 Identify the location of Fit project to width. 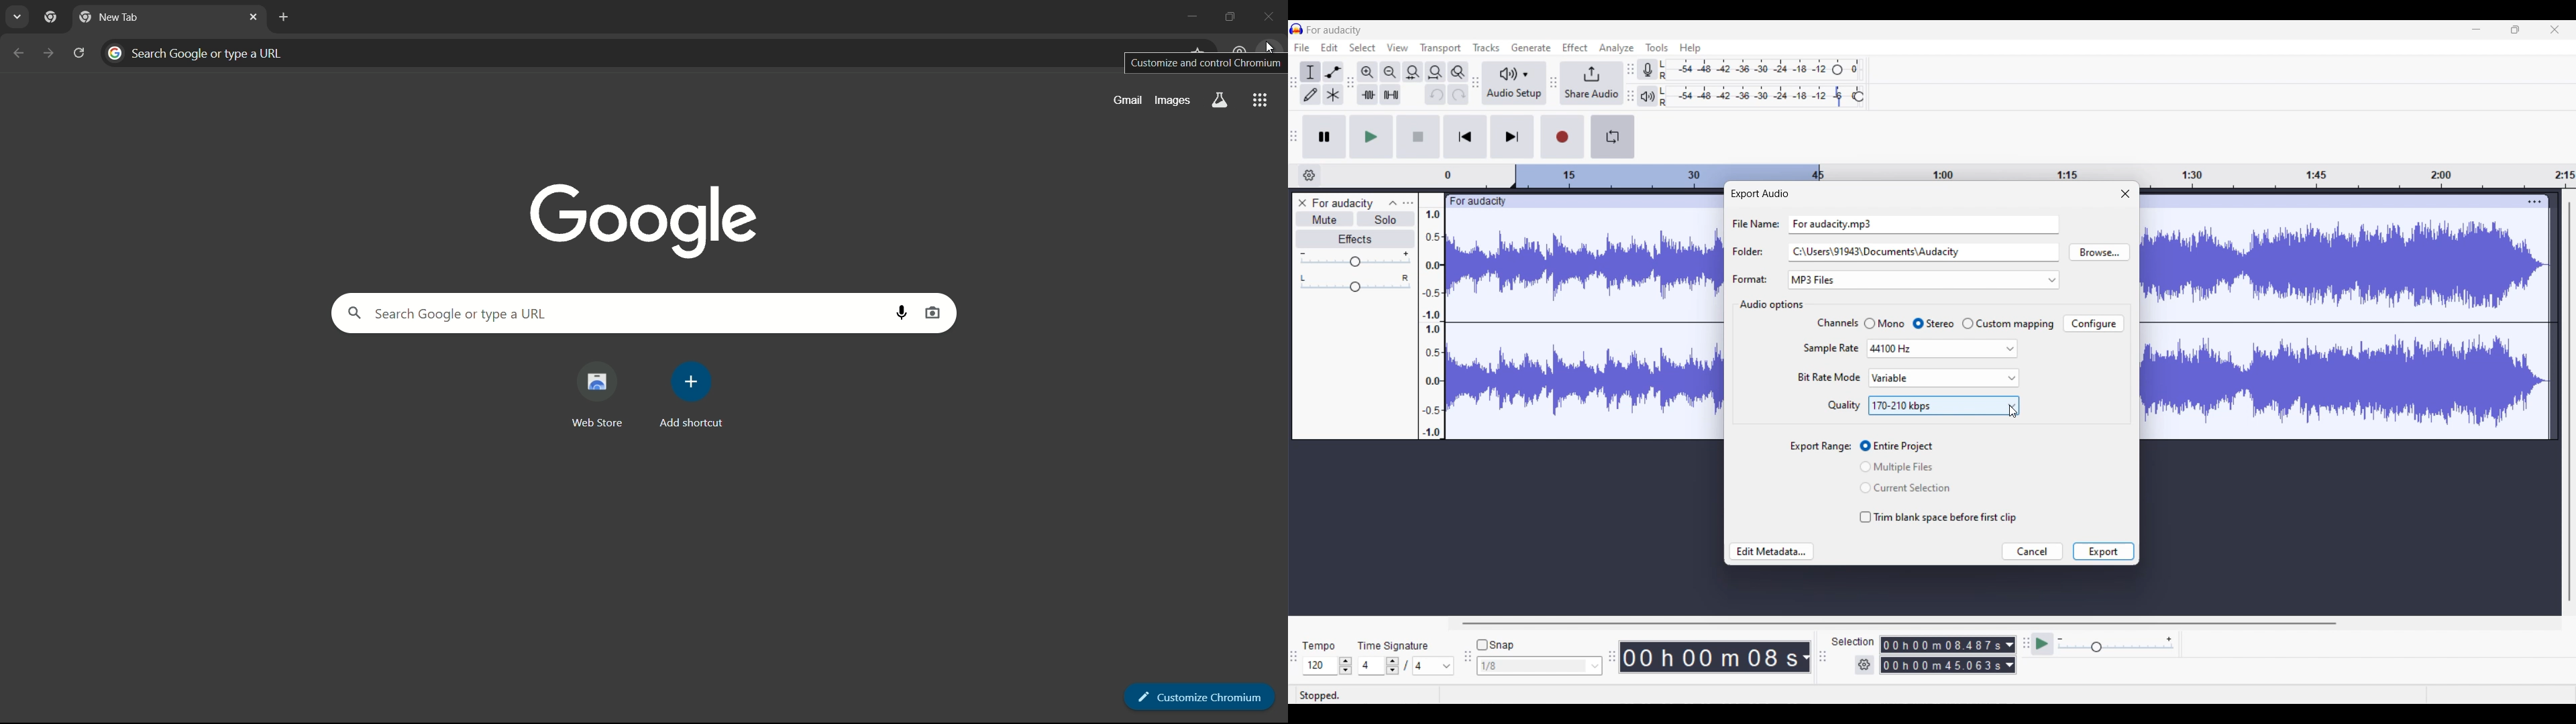
(1436, 72).